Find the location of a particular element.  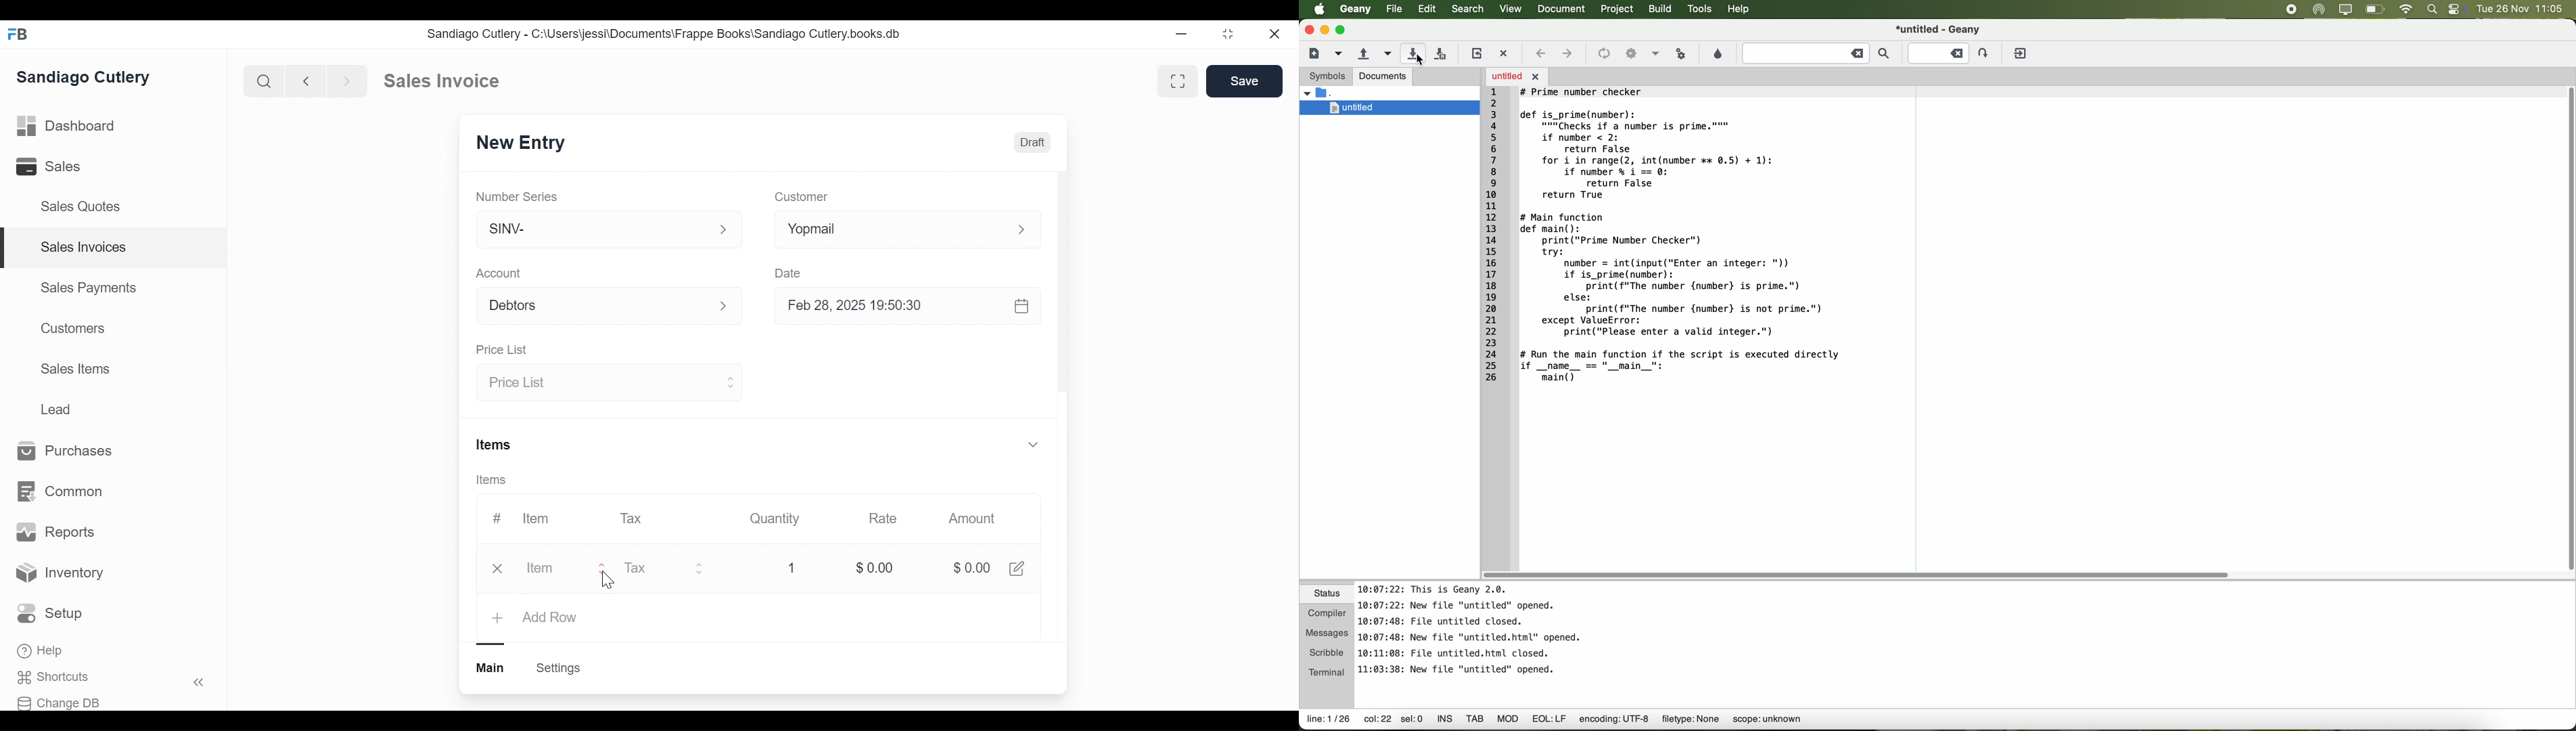

Date is located at coordinates (790, 273).